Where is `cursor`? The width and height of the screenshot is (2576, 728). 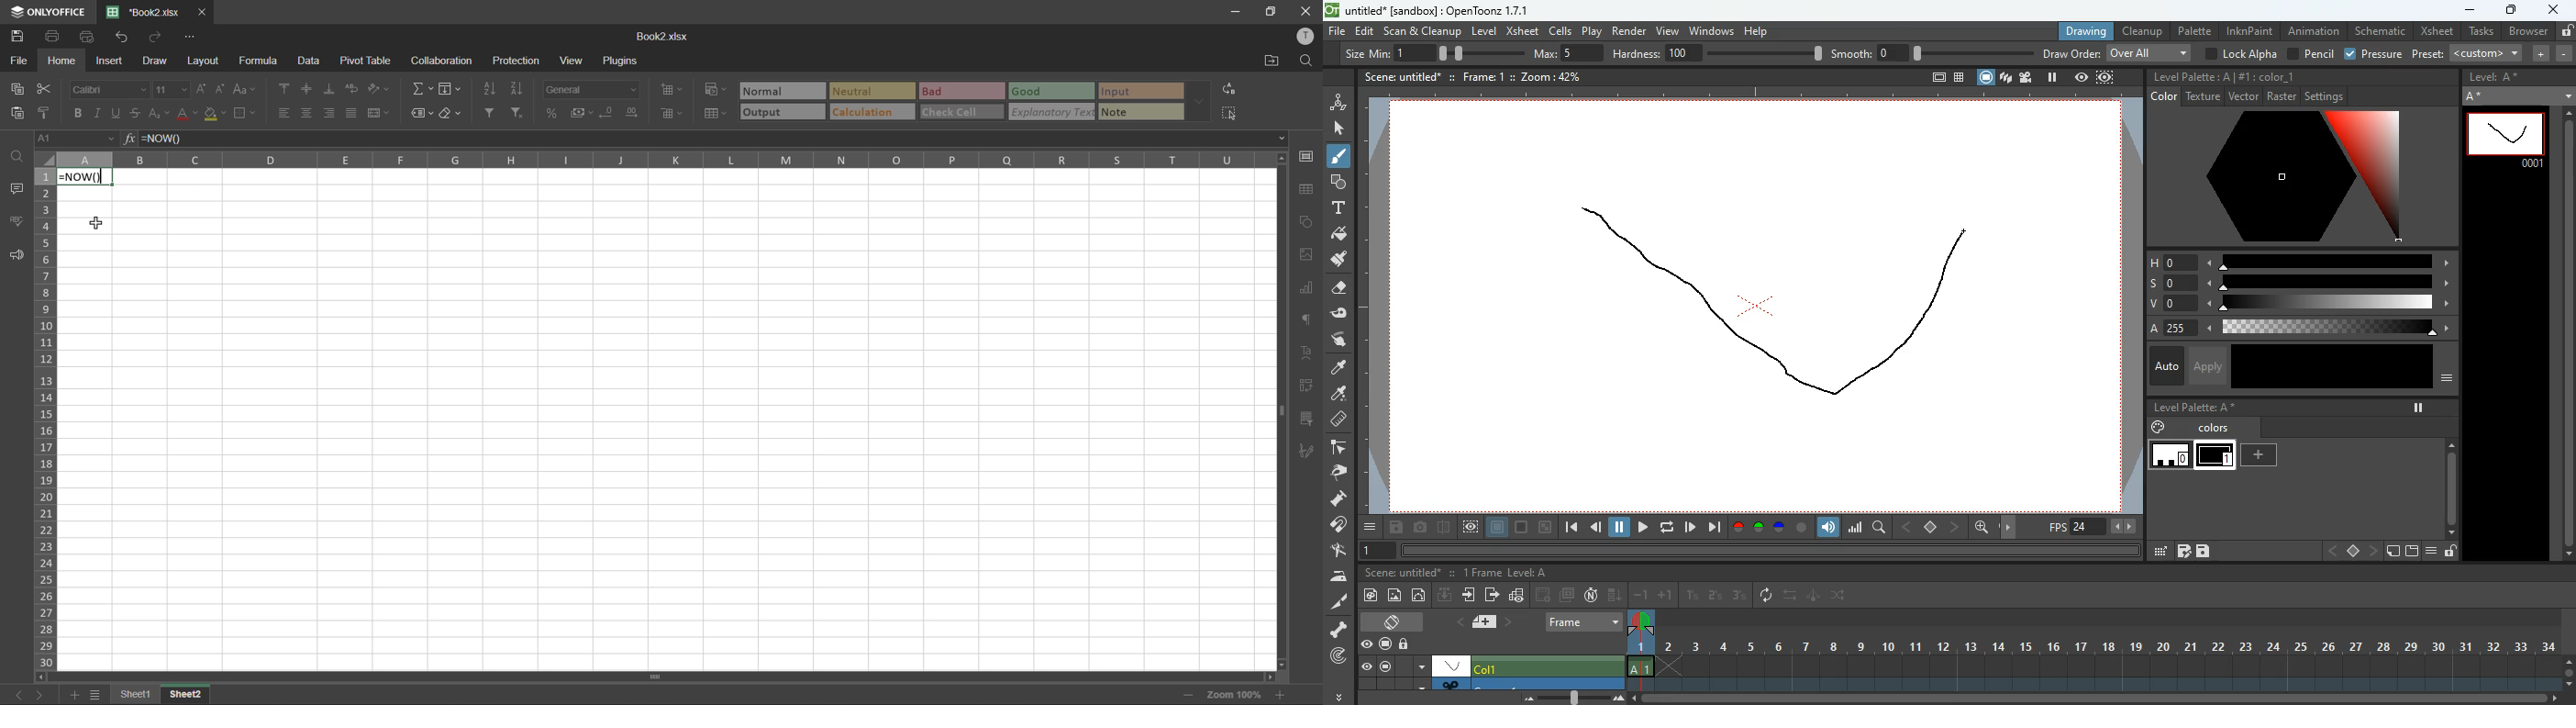
cursor is located at coordinates (101, 224).